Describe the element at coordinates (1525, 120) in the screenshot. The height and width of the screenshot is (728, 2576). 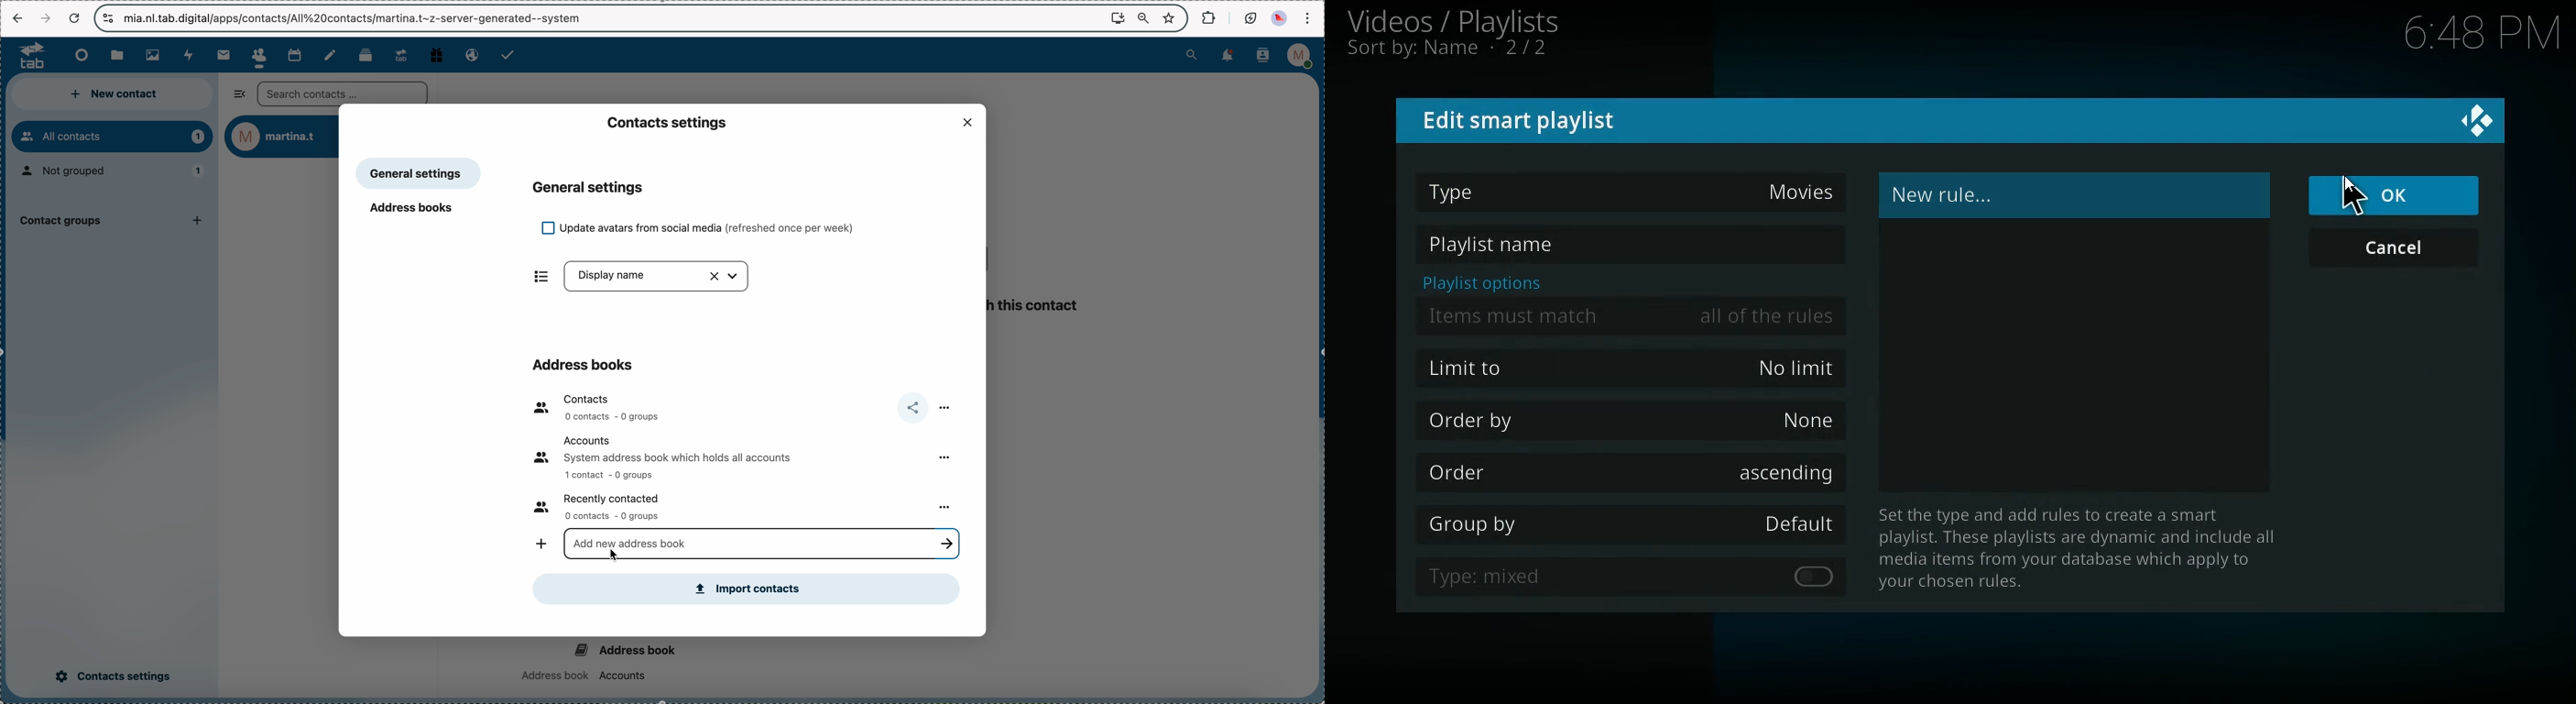
I see `edit smart playlist` at that location.